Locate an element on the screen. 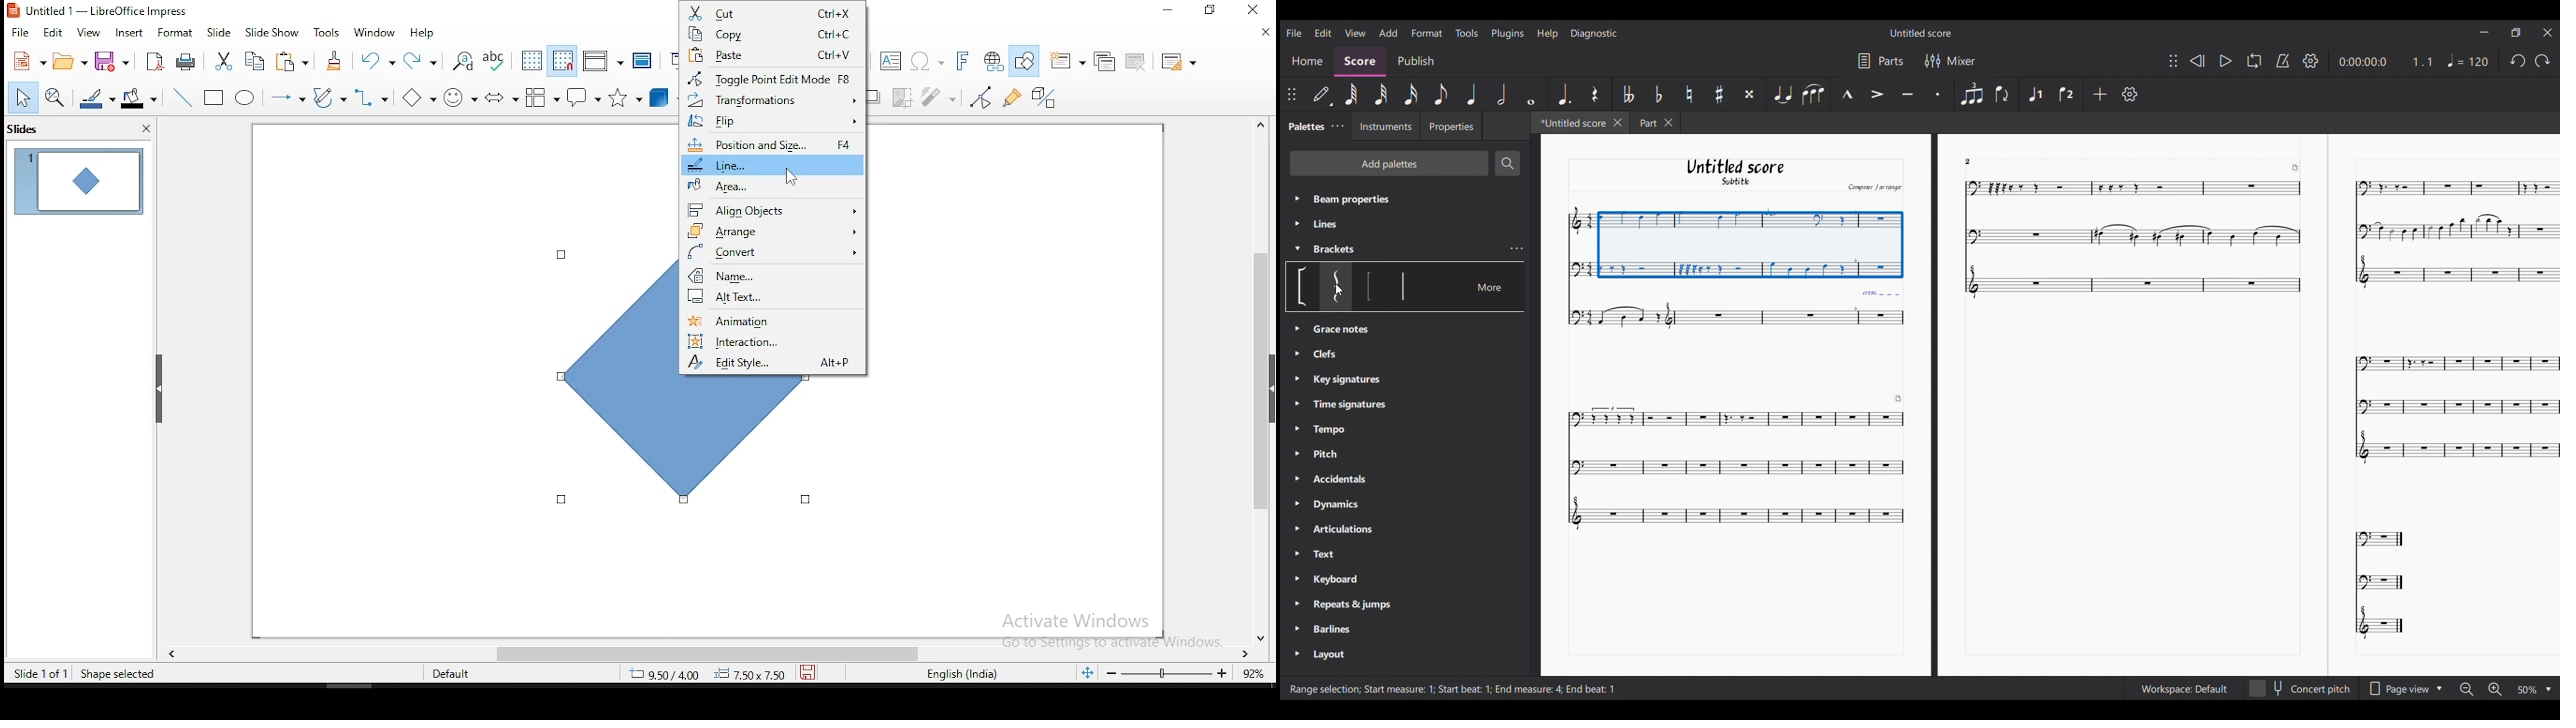 The width and height of the screenshot is (2576, 728). Flip direction is located at coordinates (2001, 95).